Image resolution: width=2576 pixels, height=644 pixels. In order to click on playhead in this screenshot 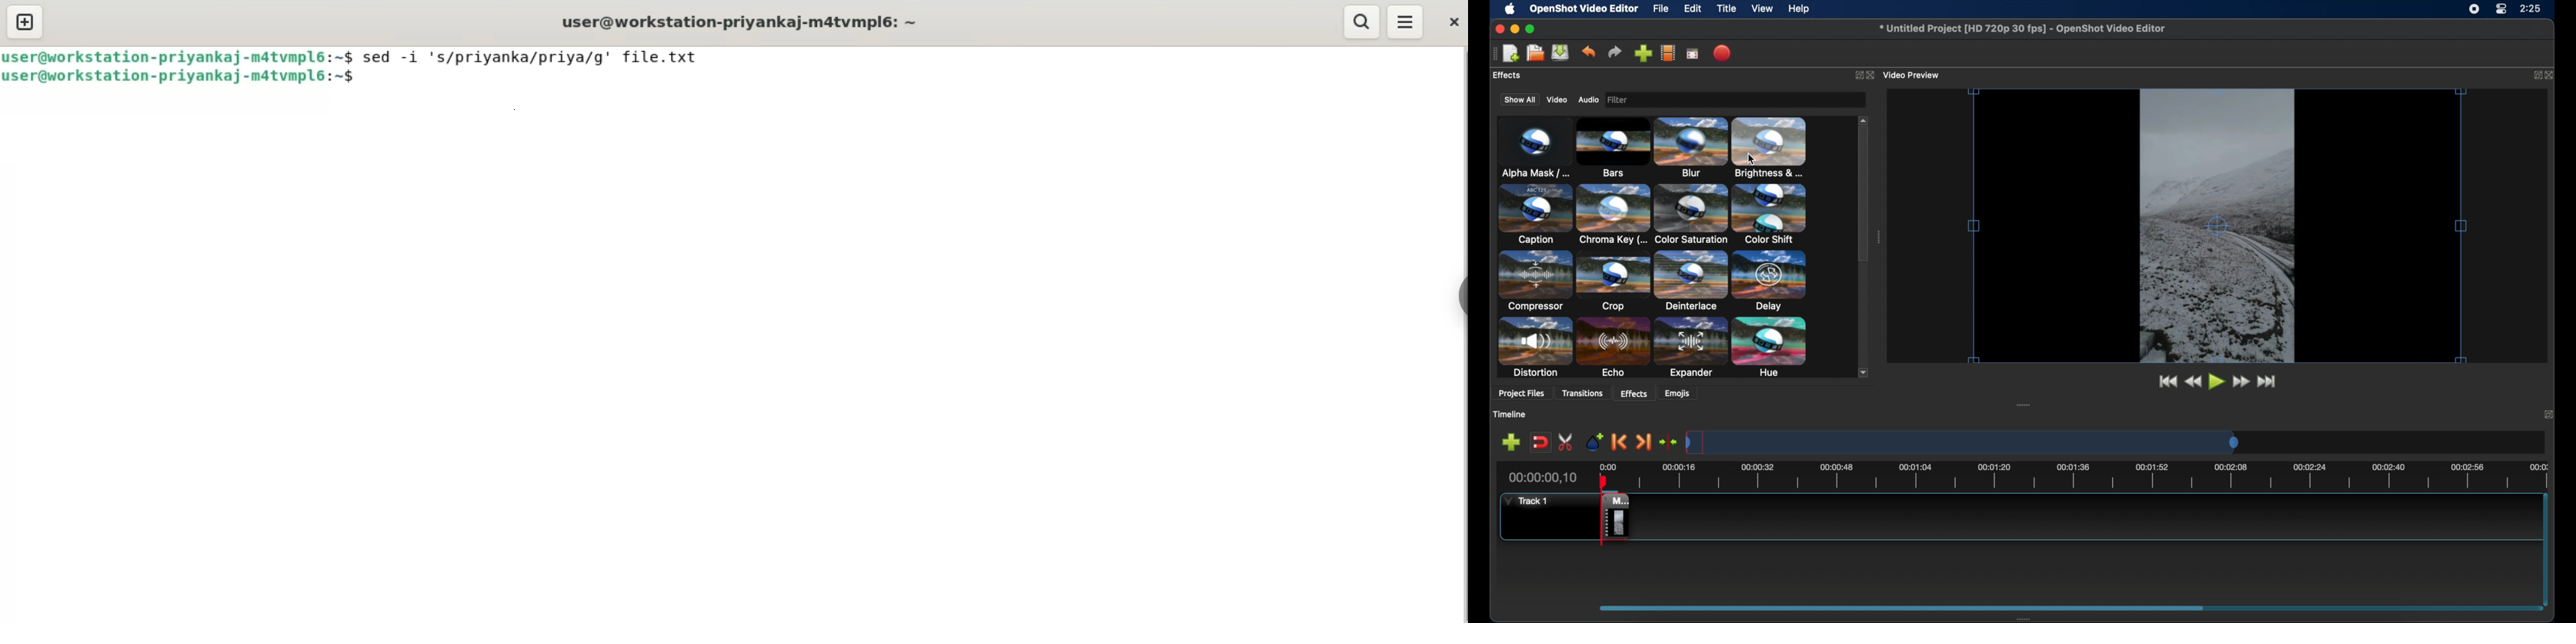, I will do `click(1604, 481)`.